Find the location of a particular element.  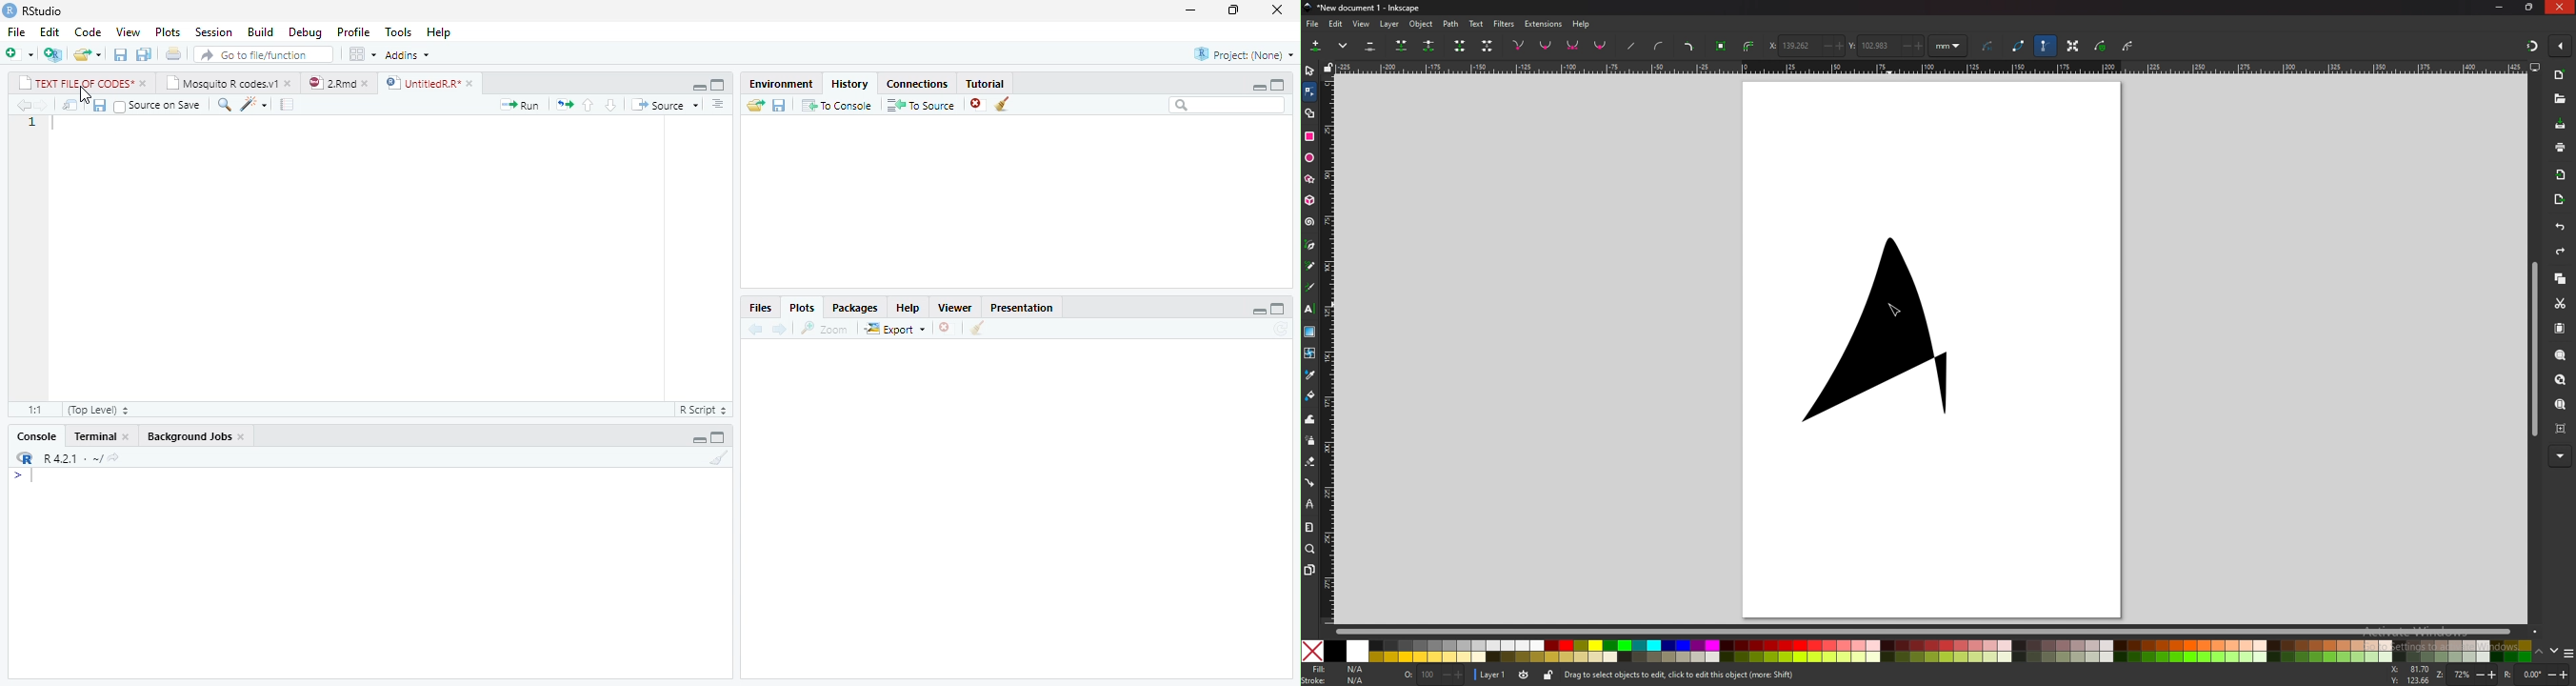

show clipping path is located at coordinates (2128, 46).